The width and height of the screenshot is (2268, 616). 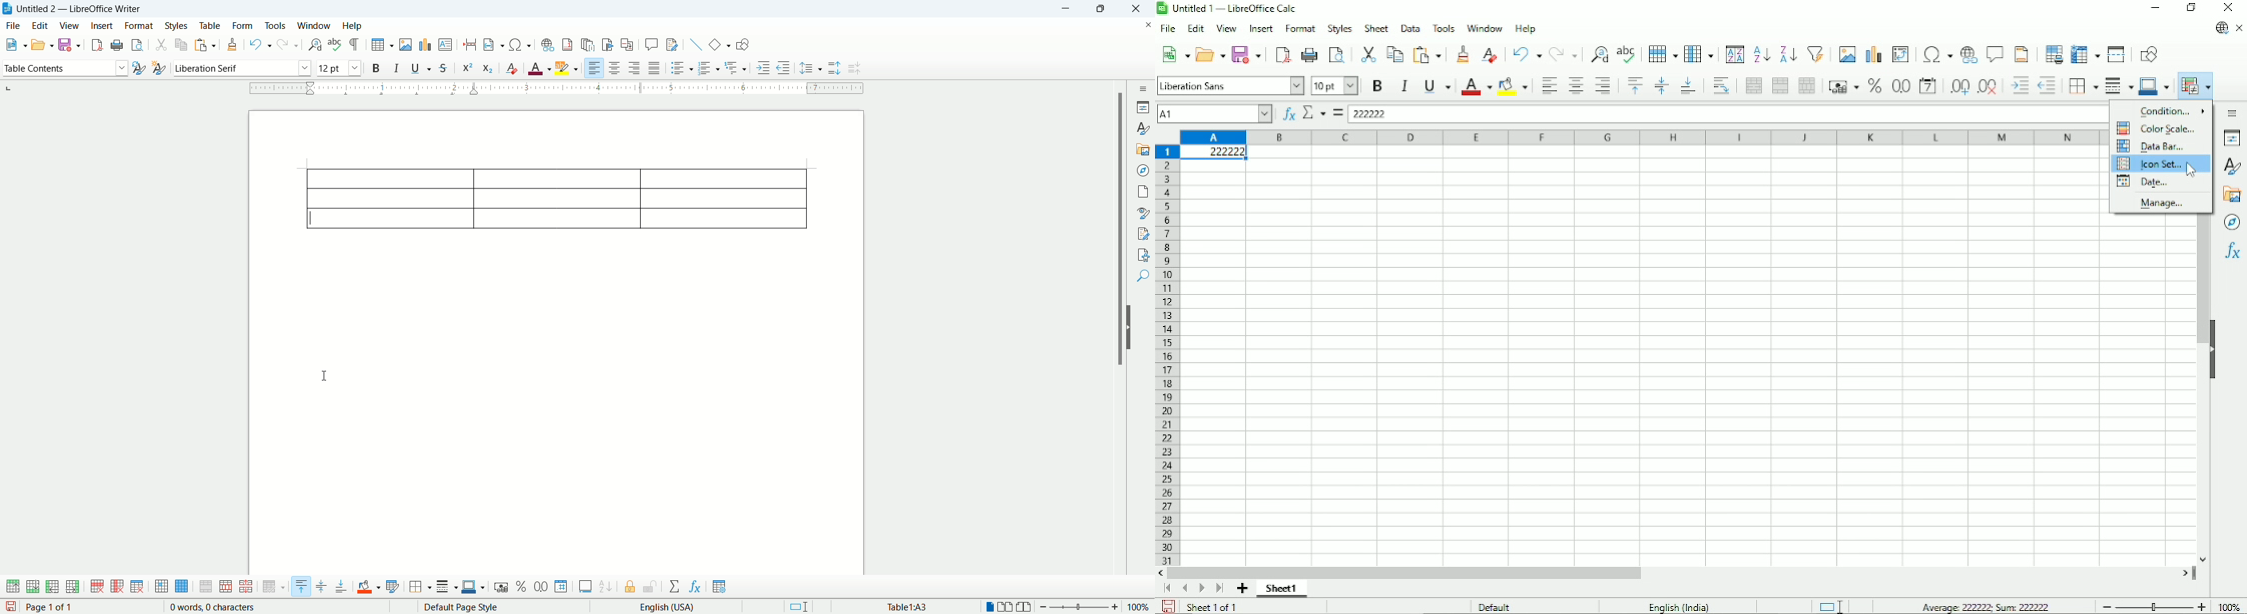 What do you see at coordinates (1097, 607) in the screenshot?
I see `zoom factor` at bounding box center [1097, 607].